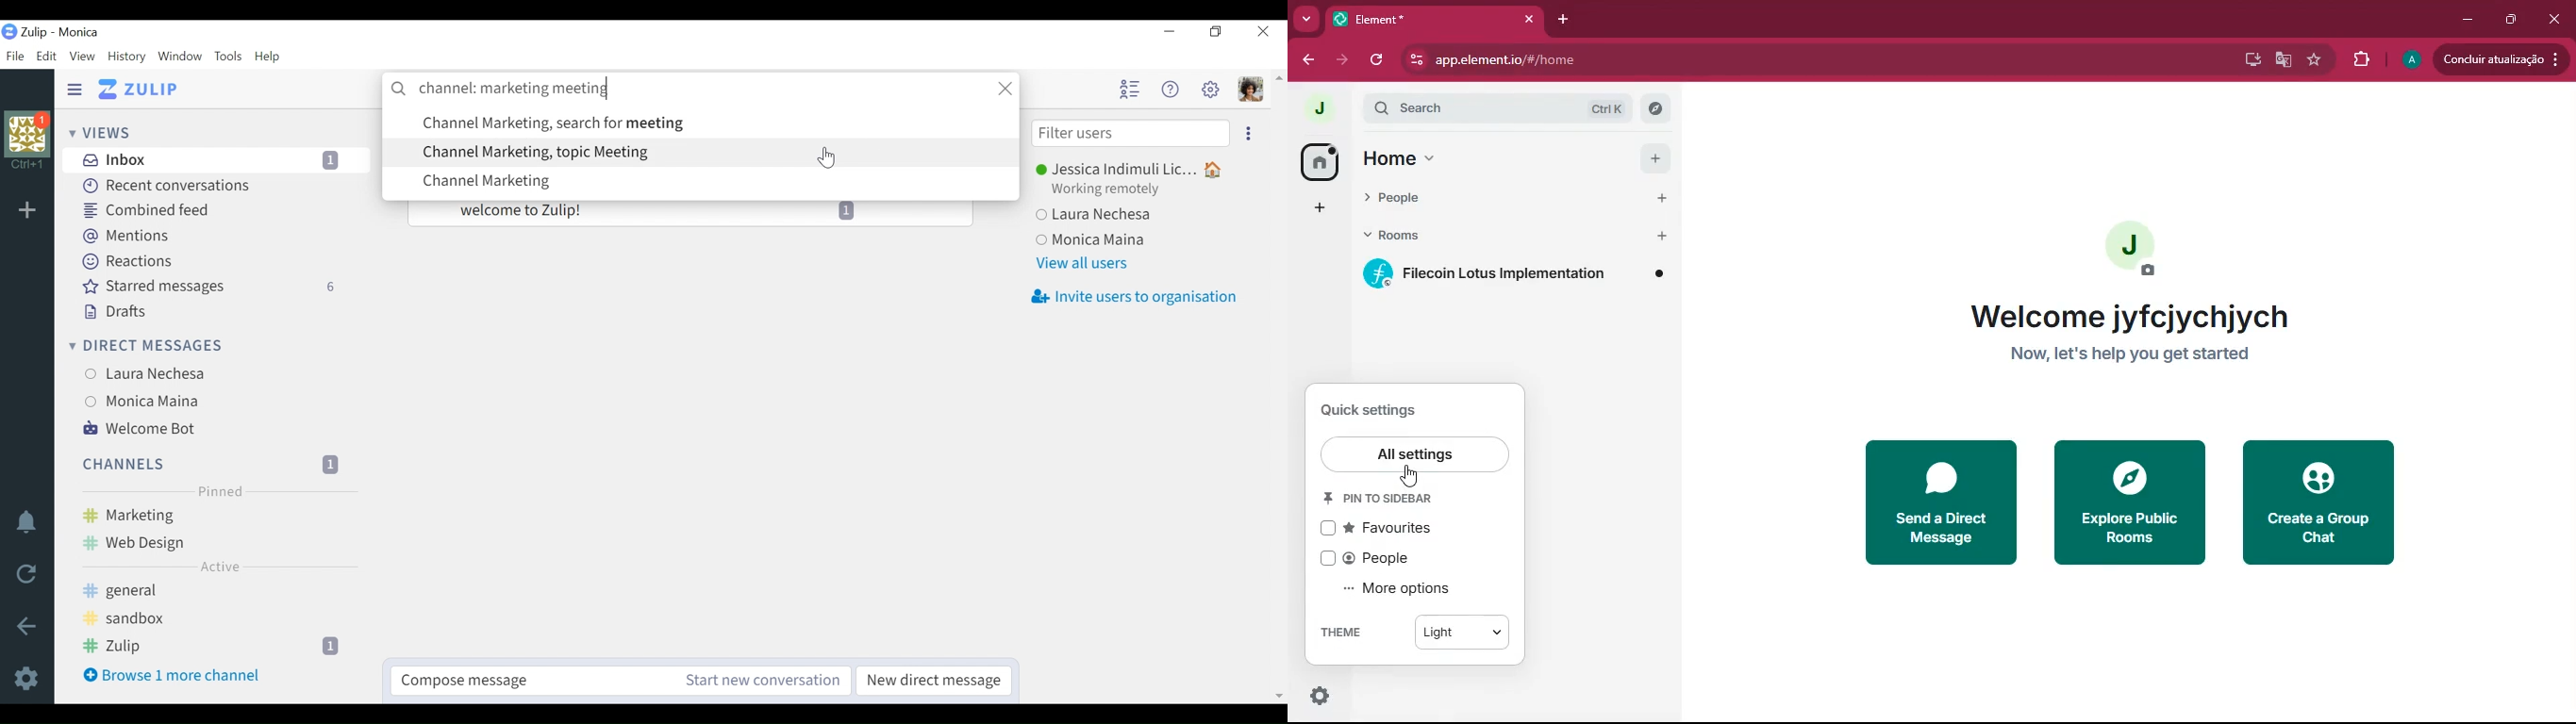  Describe the element at coordinates (1262, 31) in the screenshot. I see `Close` at that location.